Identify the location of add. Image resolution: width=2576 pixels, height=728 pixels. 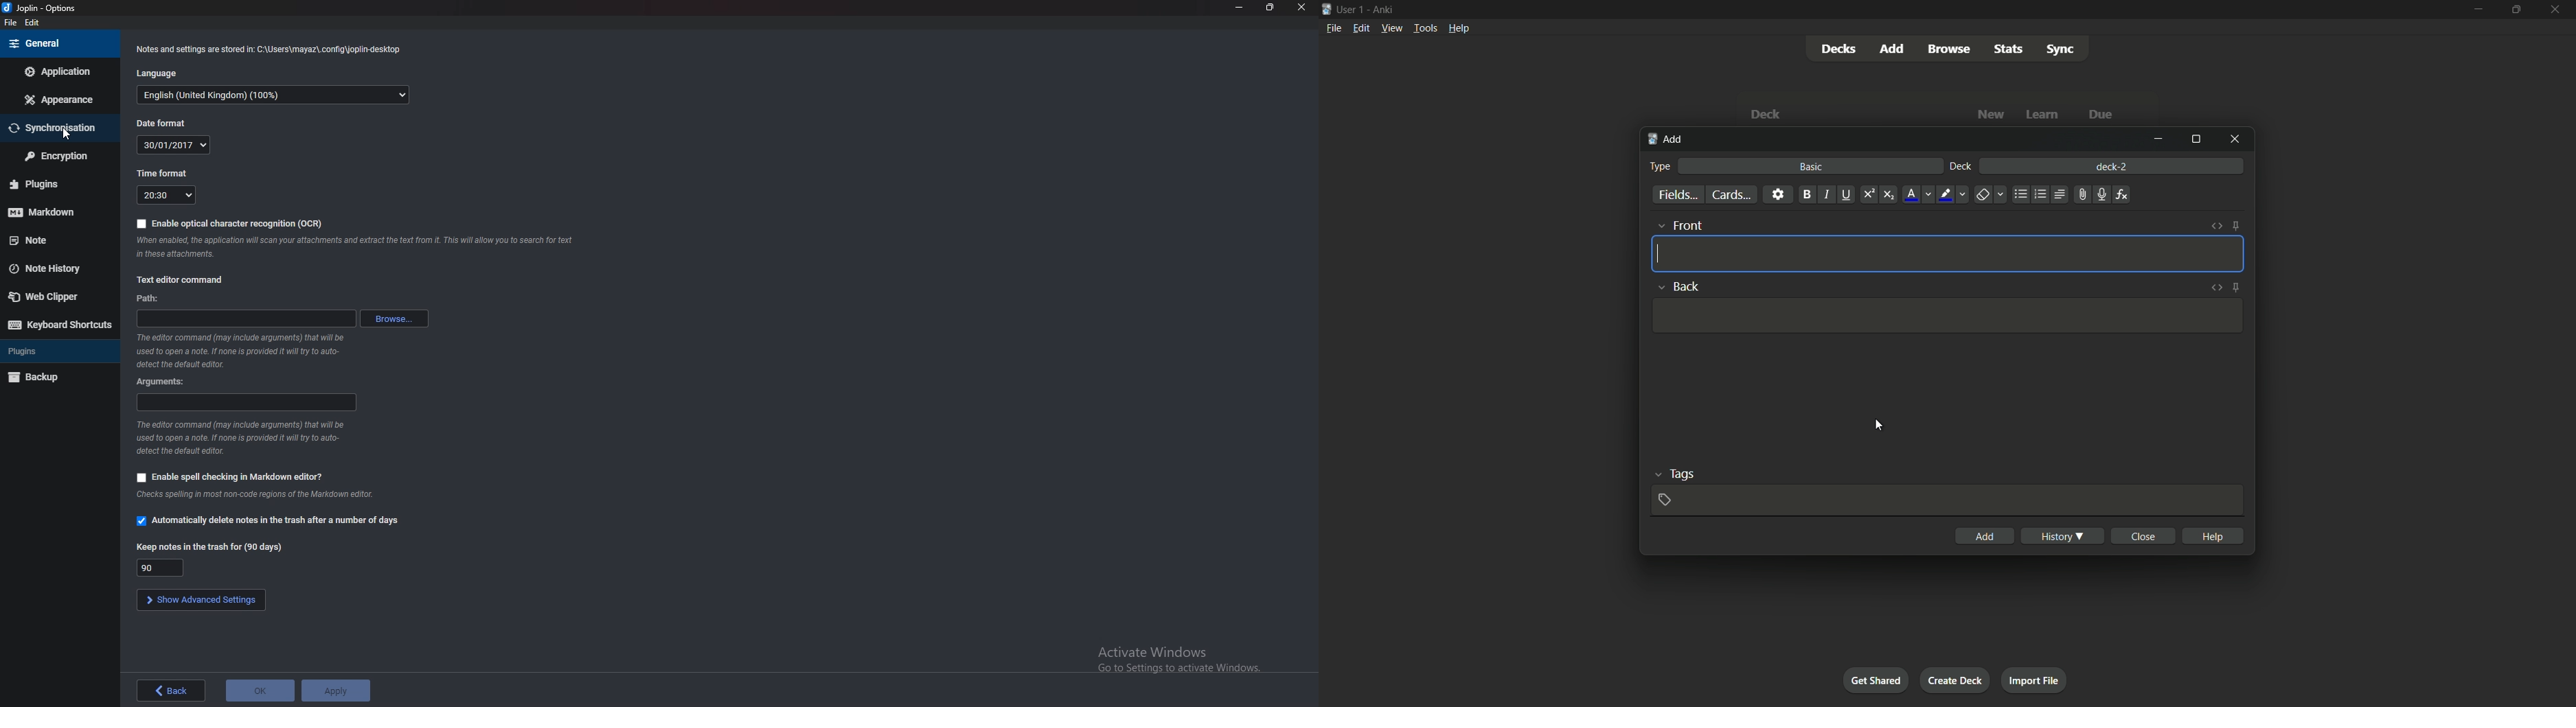
(1988, 536).